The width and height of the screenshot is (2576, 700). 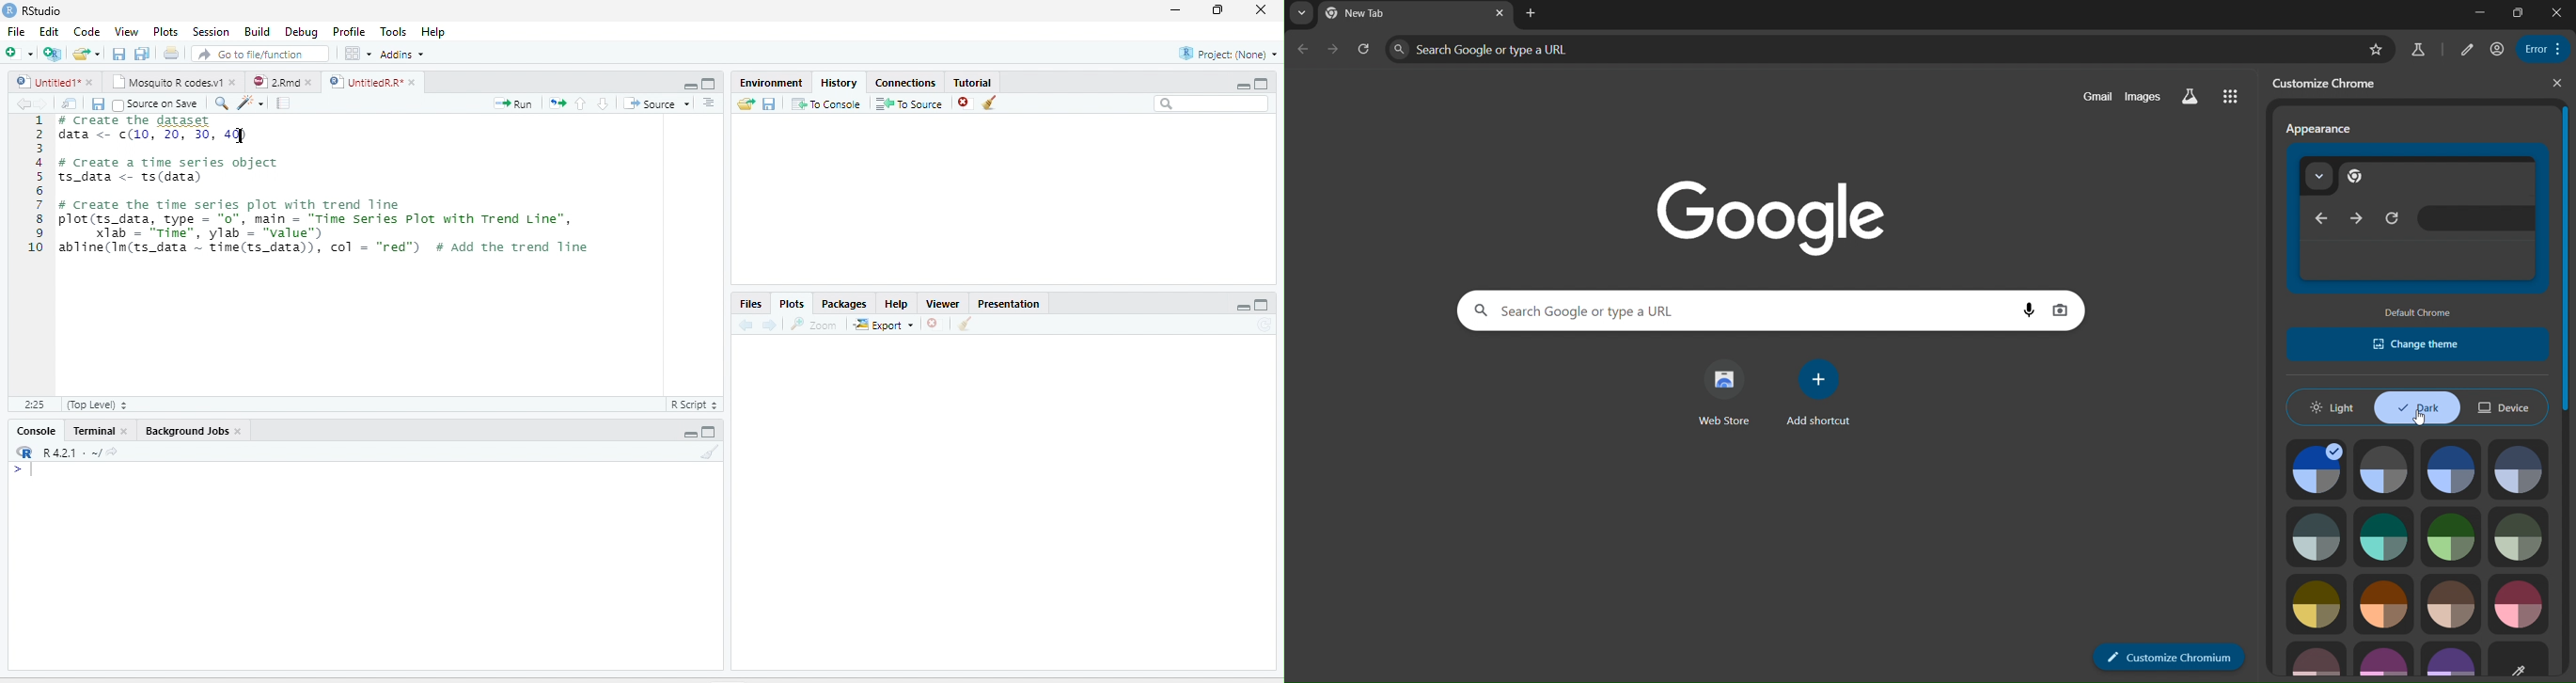 I want to click on Debug, so click(x=301, y=32).